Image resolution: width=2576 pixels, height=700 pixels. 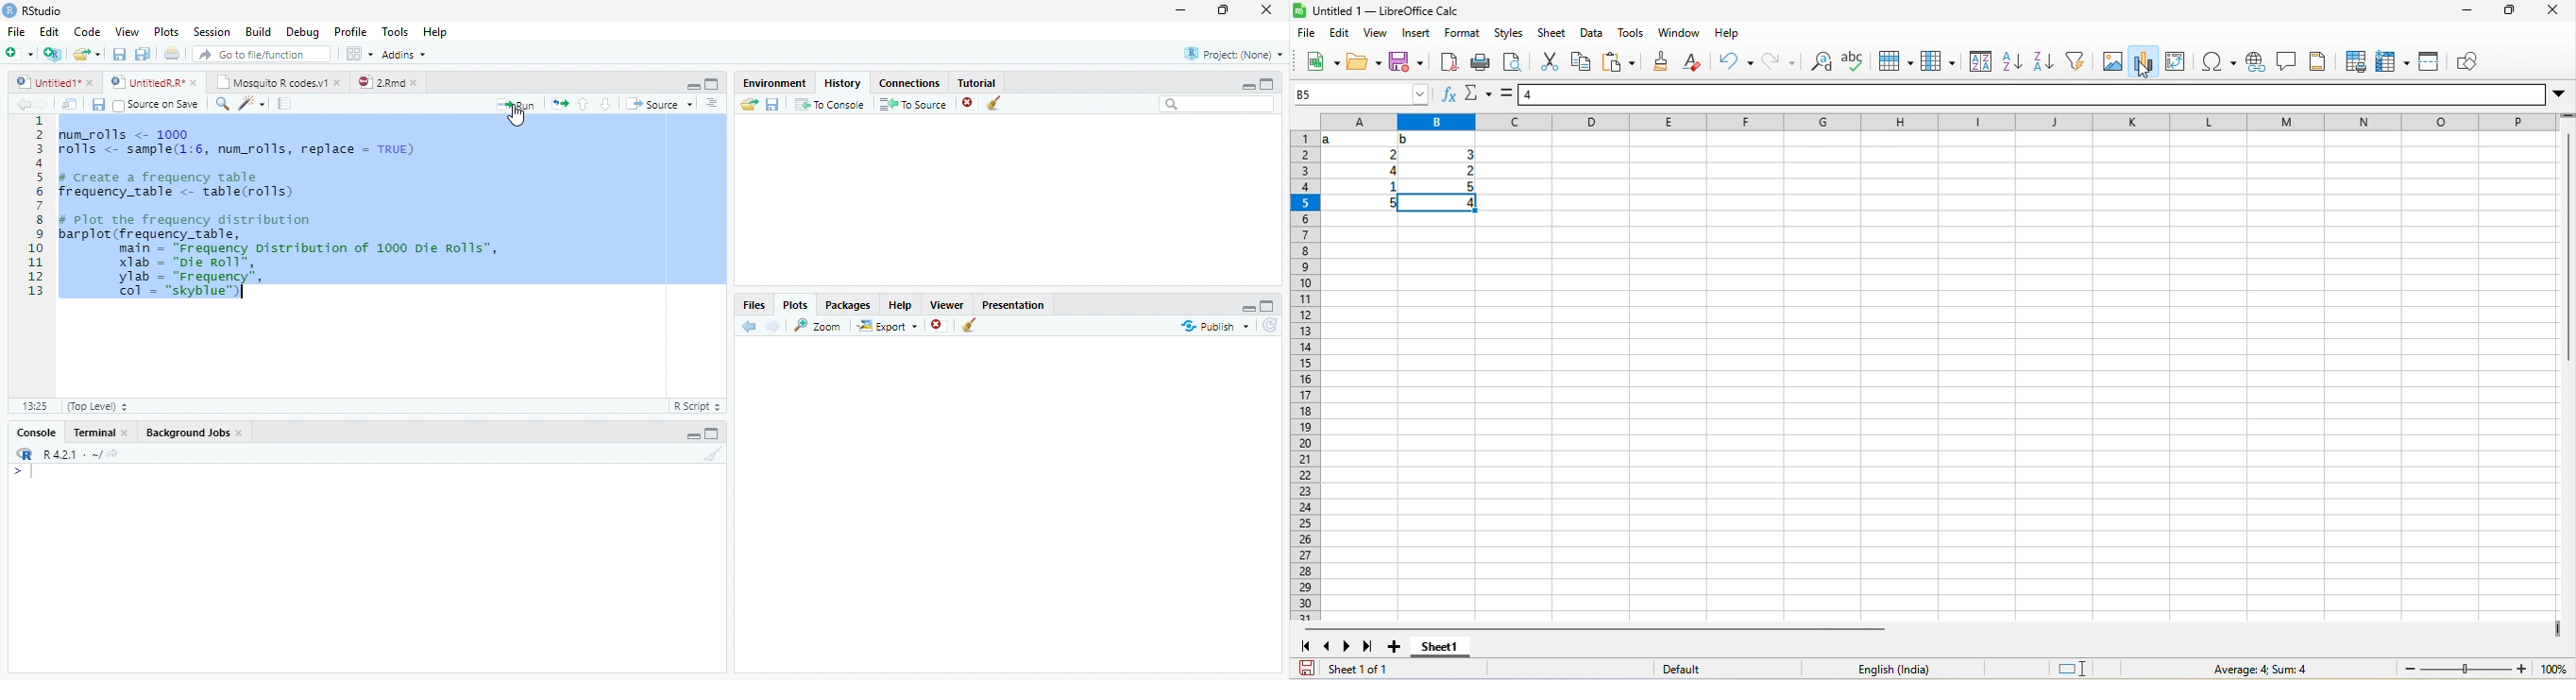 I want to click on Environment, so click(x=775, y=82).